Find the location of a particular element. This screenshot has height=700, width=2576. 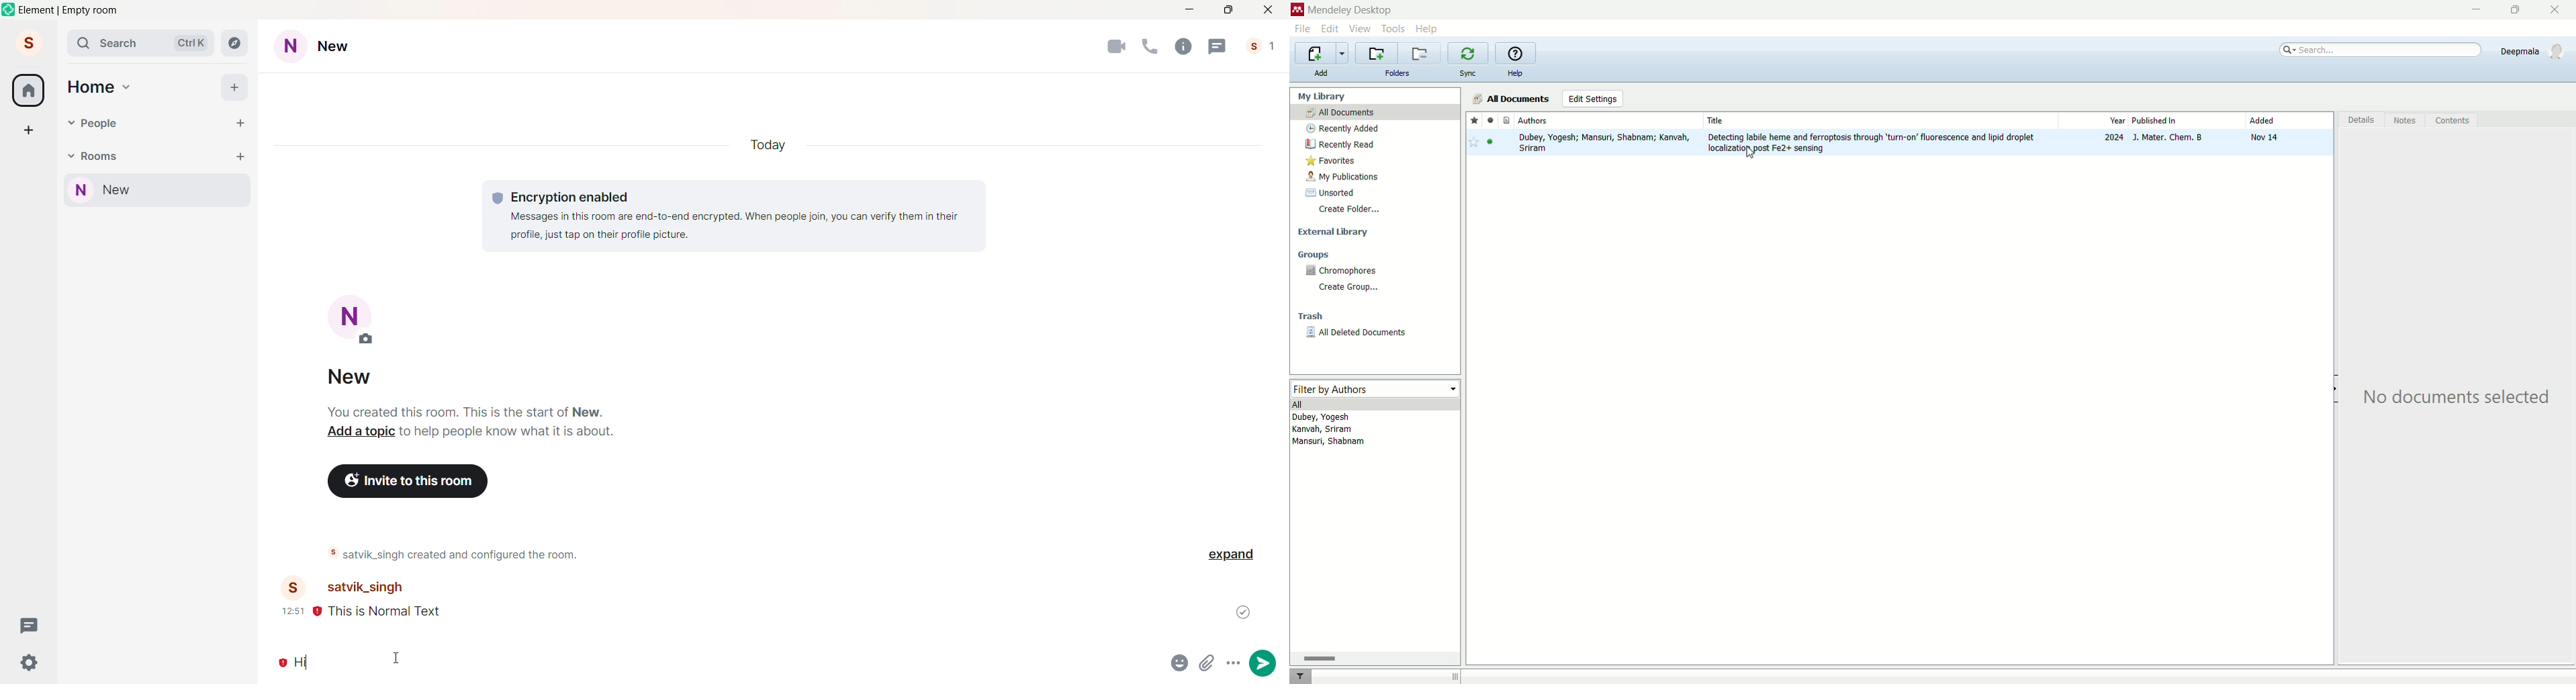

Create a Space is located at coordinates (29, 130).